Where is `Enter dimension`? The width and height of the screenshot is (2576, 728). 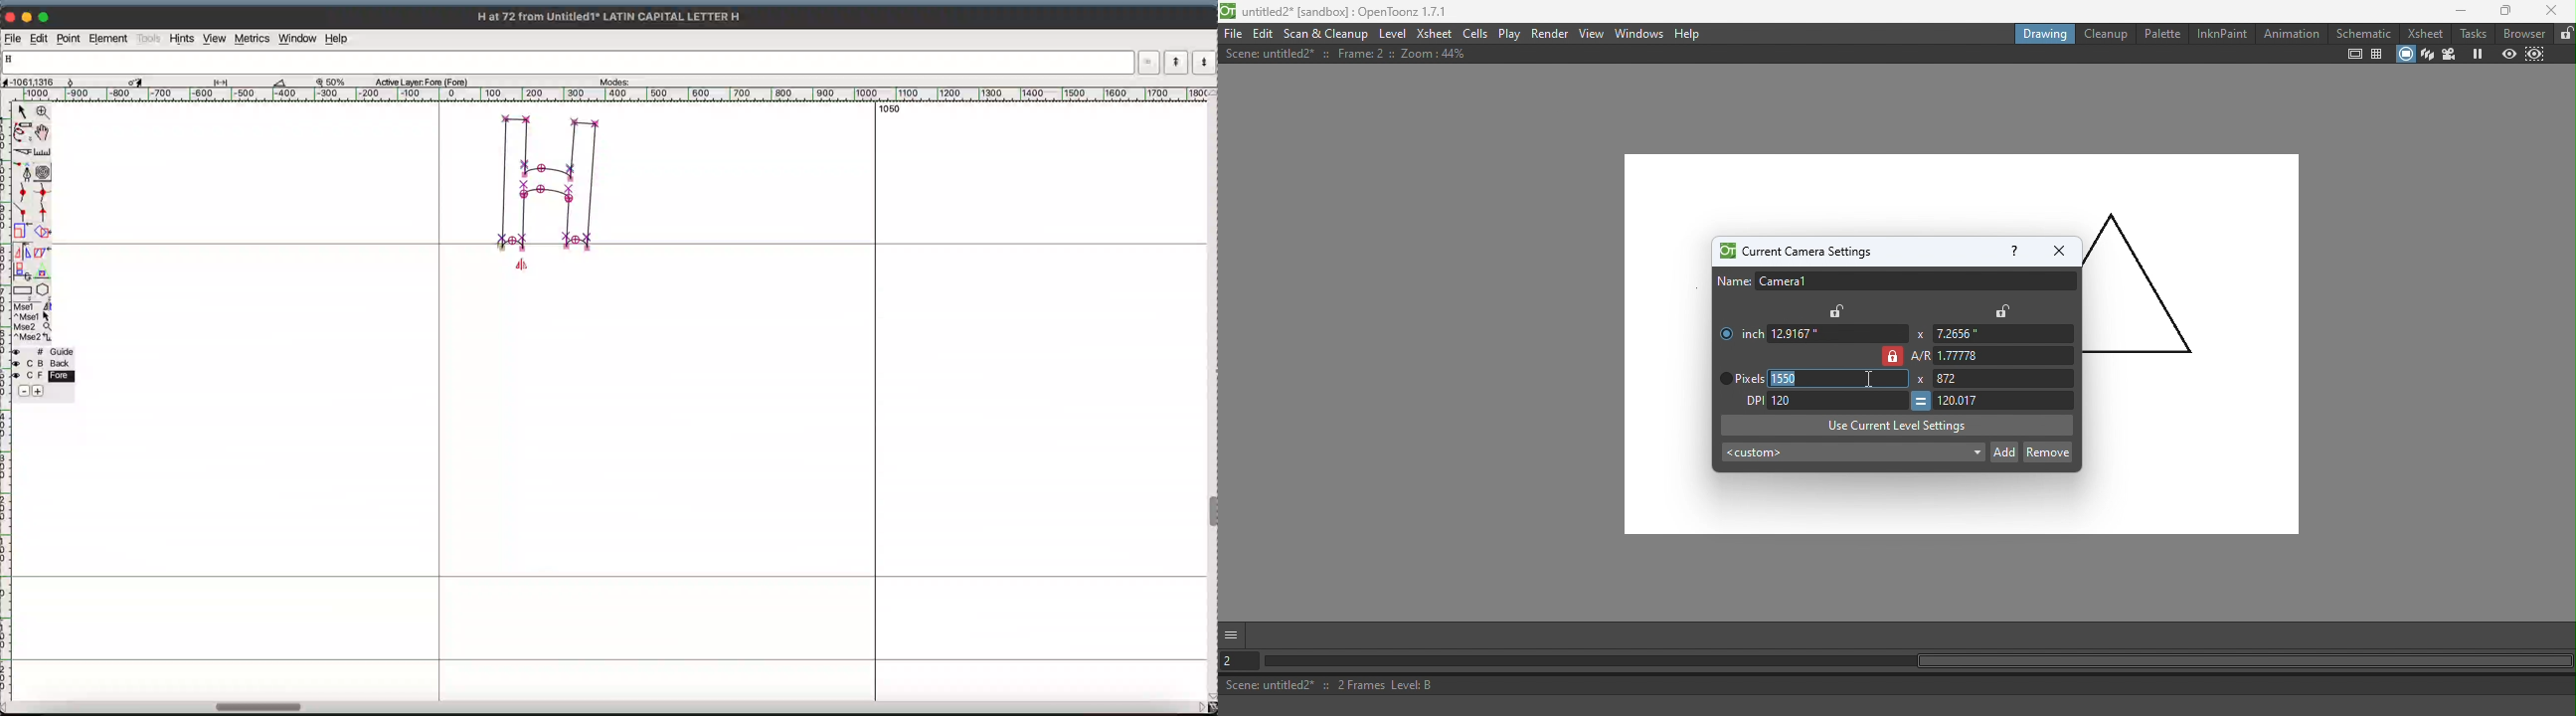 Enter dimension is located at coordinates (2000, 334).